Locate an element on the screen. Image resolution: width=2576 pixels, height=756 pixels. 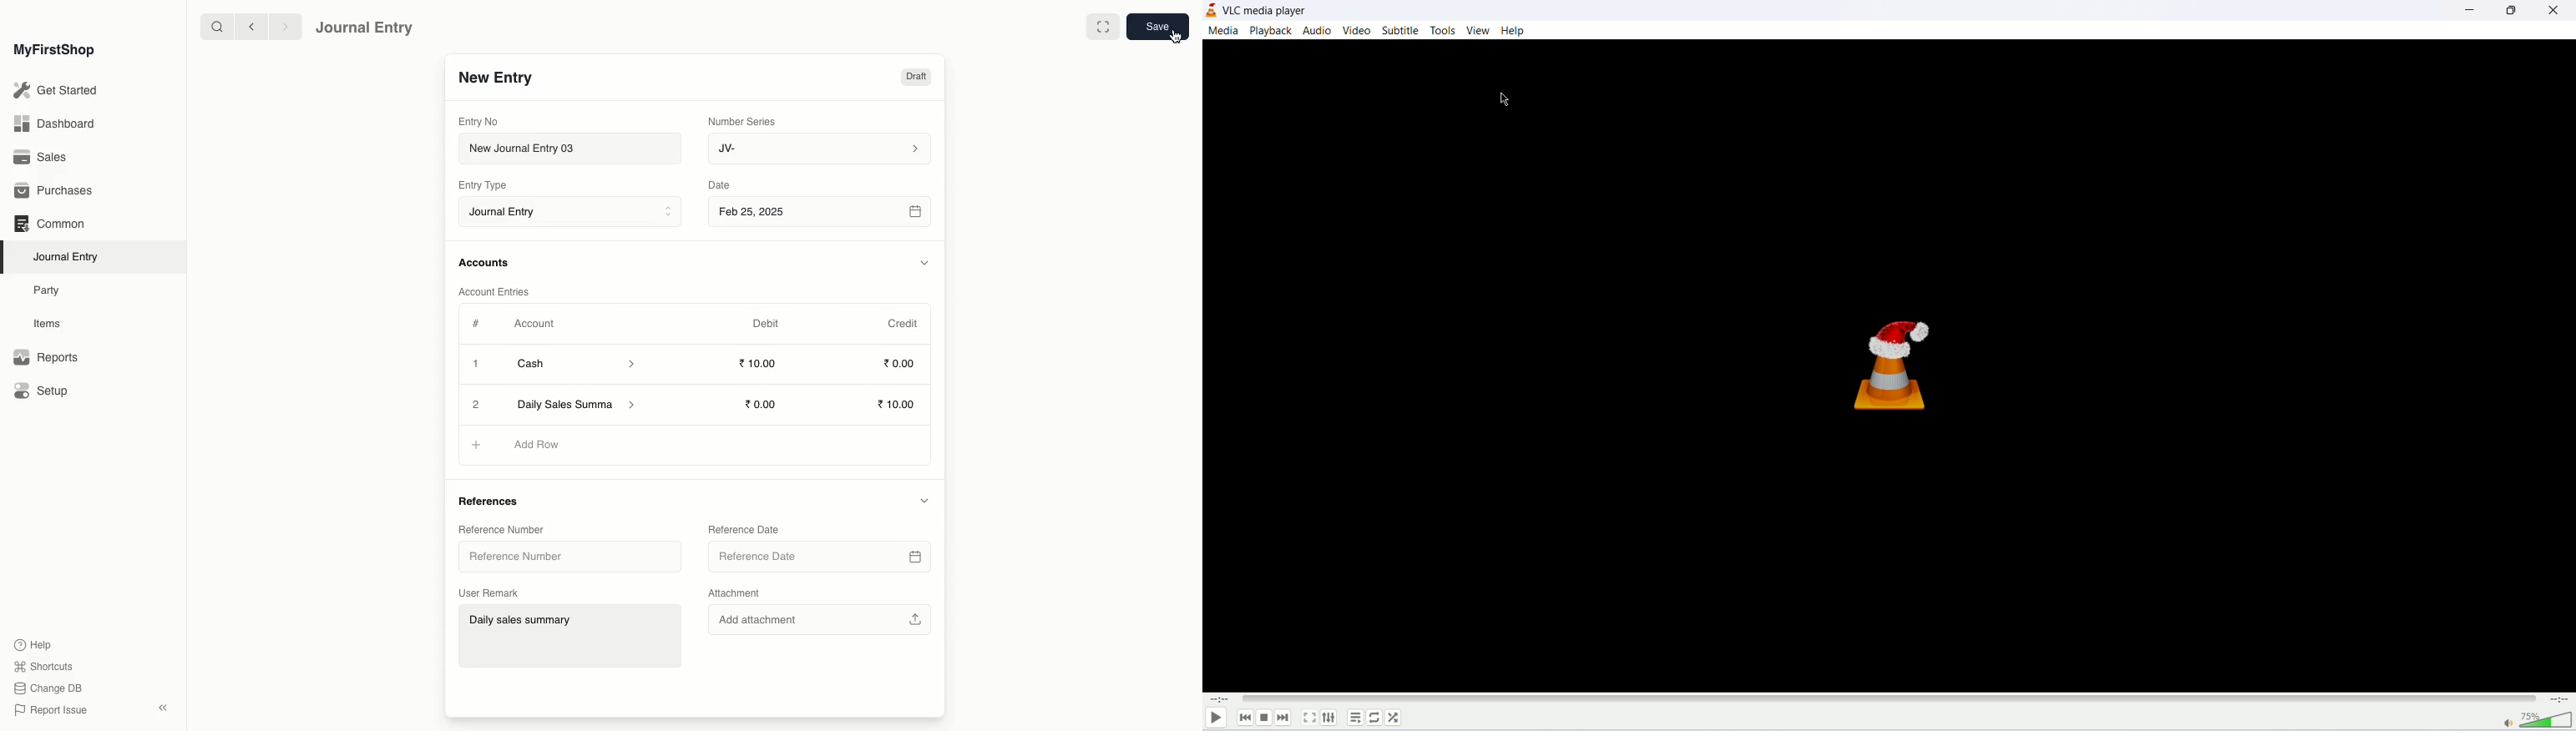
INCOME is located at coordinates (544, 445).